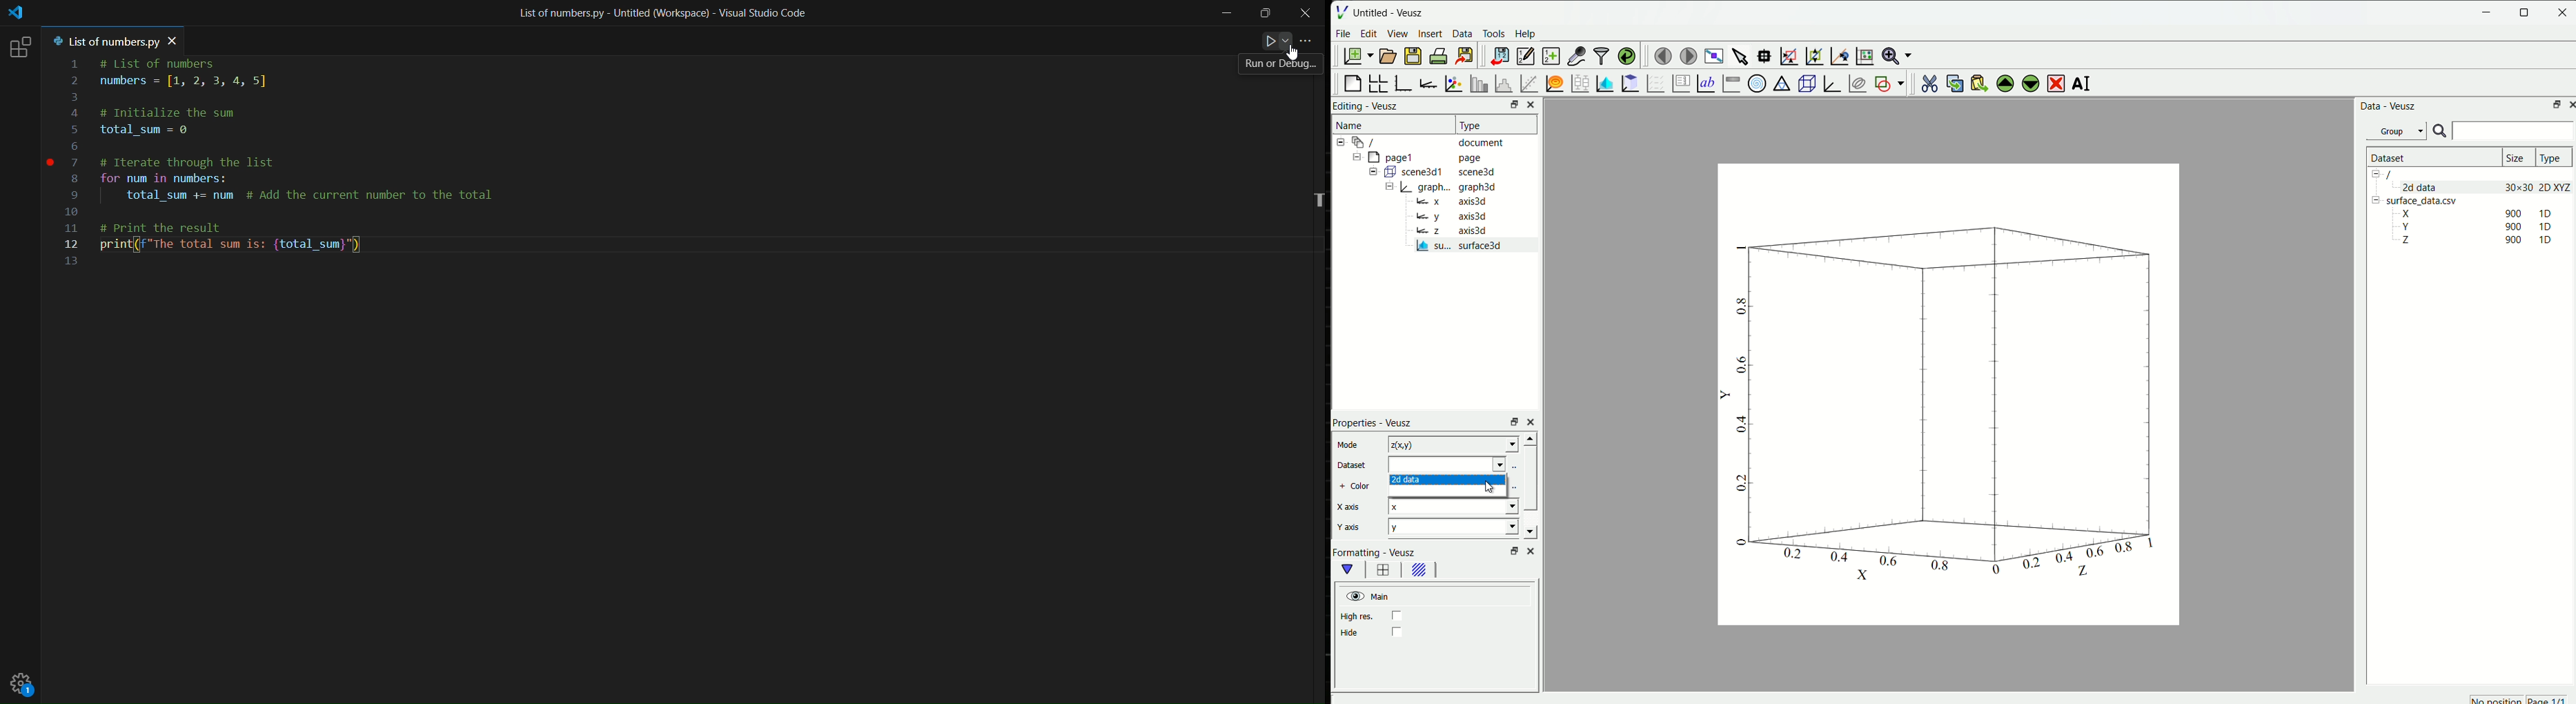 The image size is (2576, 728). What do you see at coordinates (1429, 201) in the screenshot?
I see `x` at bounding box center [1429, 201].